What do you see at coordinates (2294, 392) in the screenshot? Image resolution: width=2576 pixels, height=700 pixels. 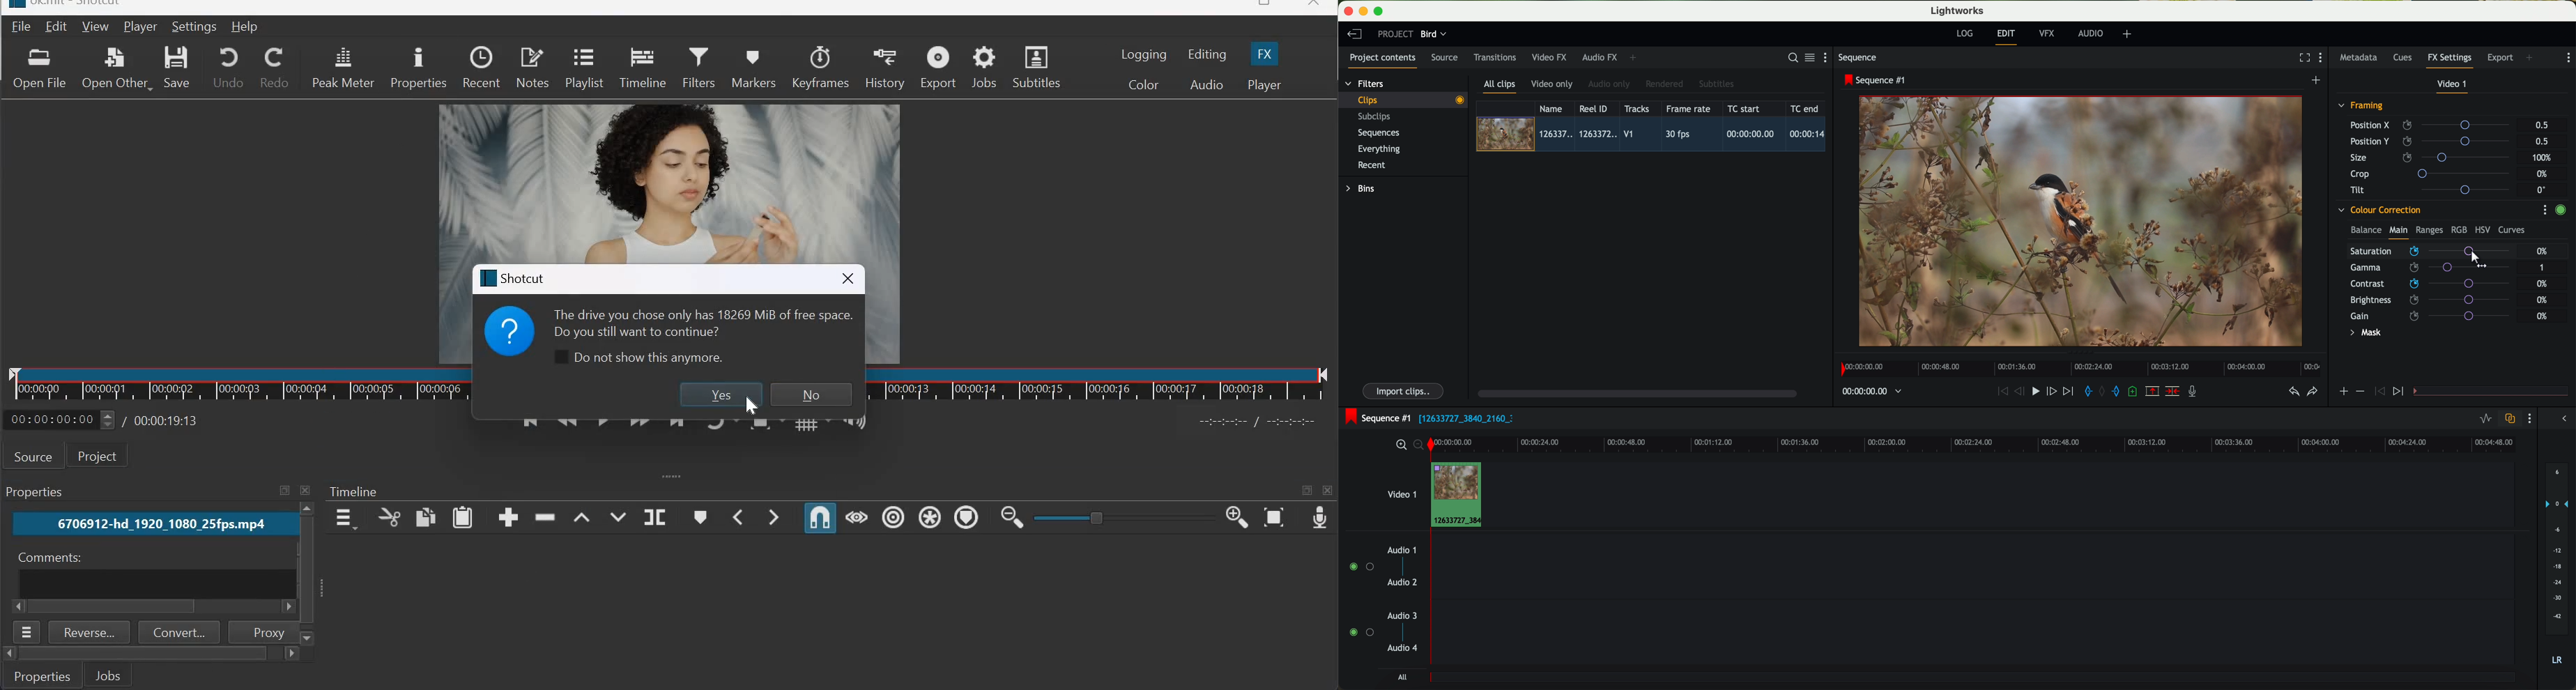 I see `undo` at bounding box center [2294, 392].